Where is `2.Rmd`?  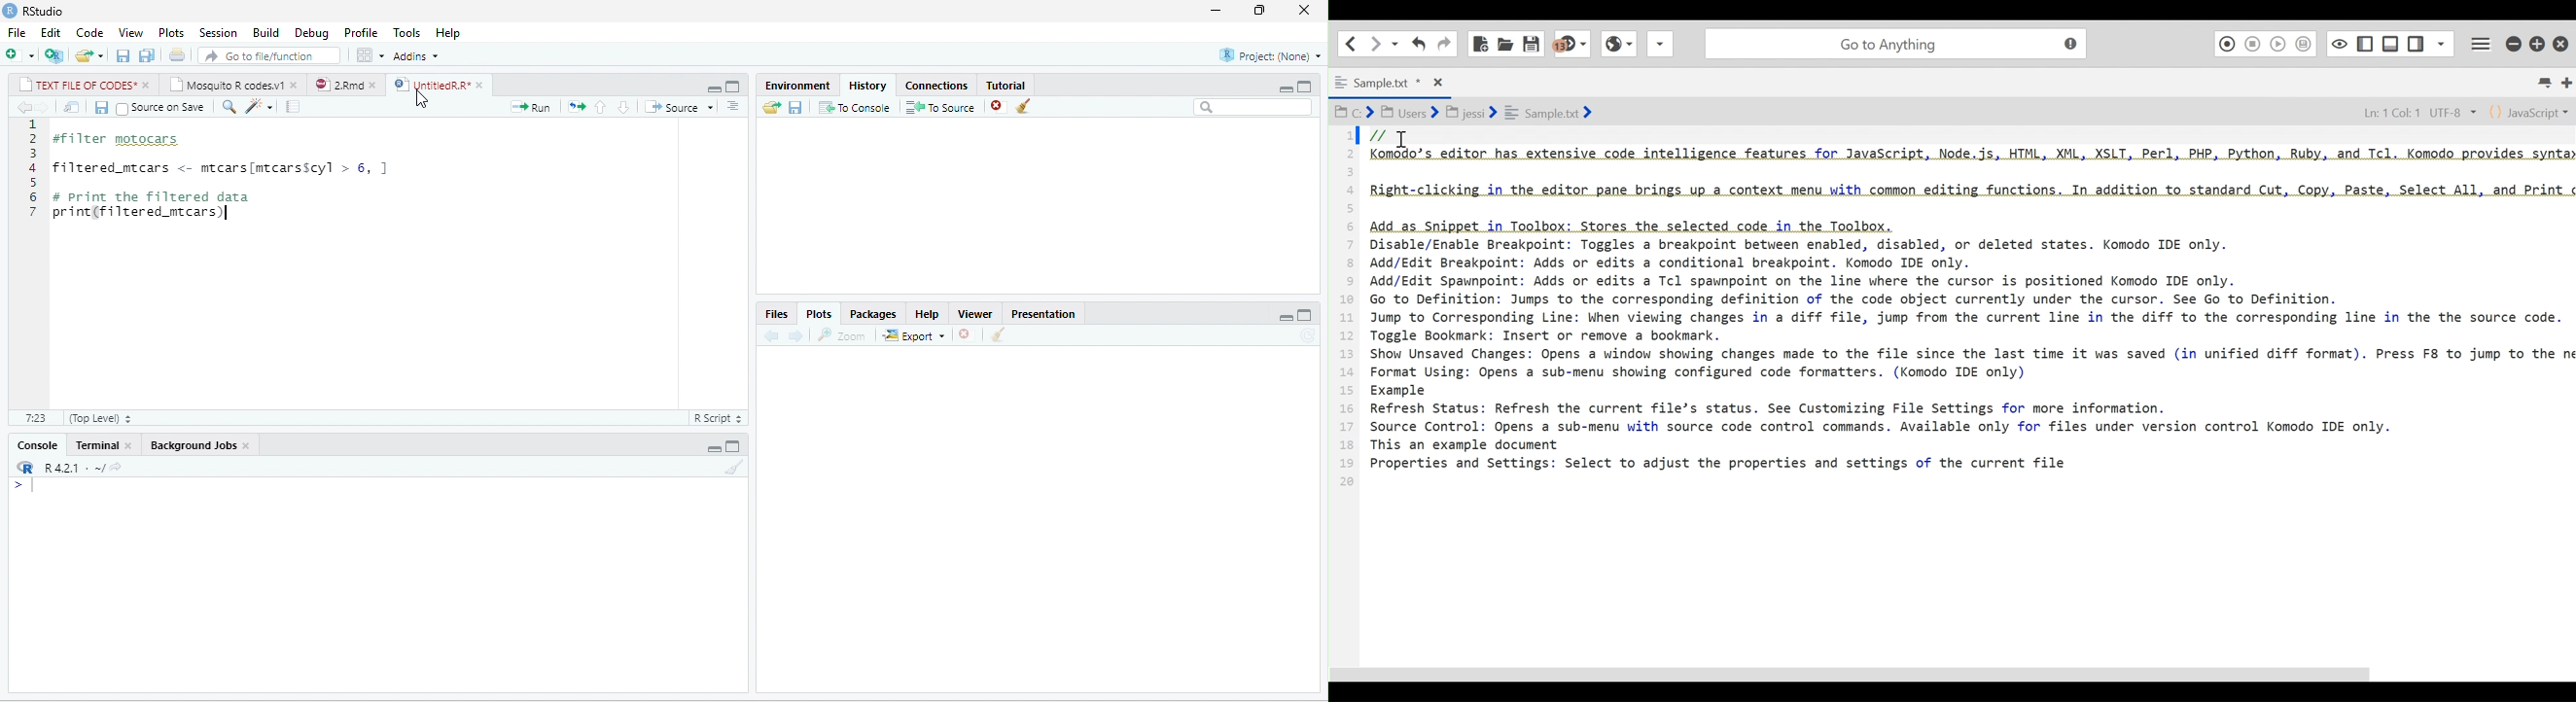
2.Rmd is located at coordinates (338, 85).